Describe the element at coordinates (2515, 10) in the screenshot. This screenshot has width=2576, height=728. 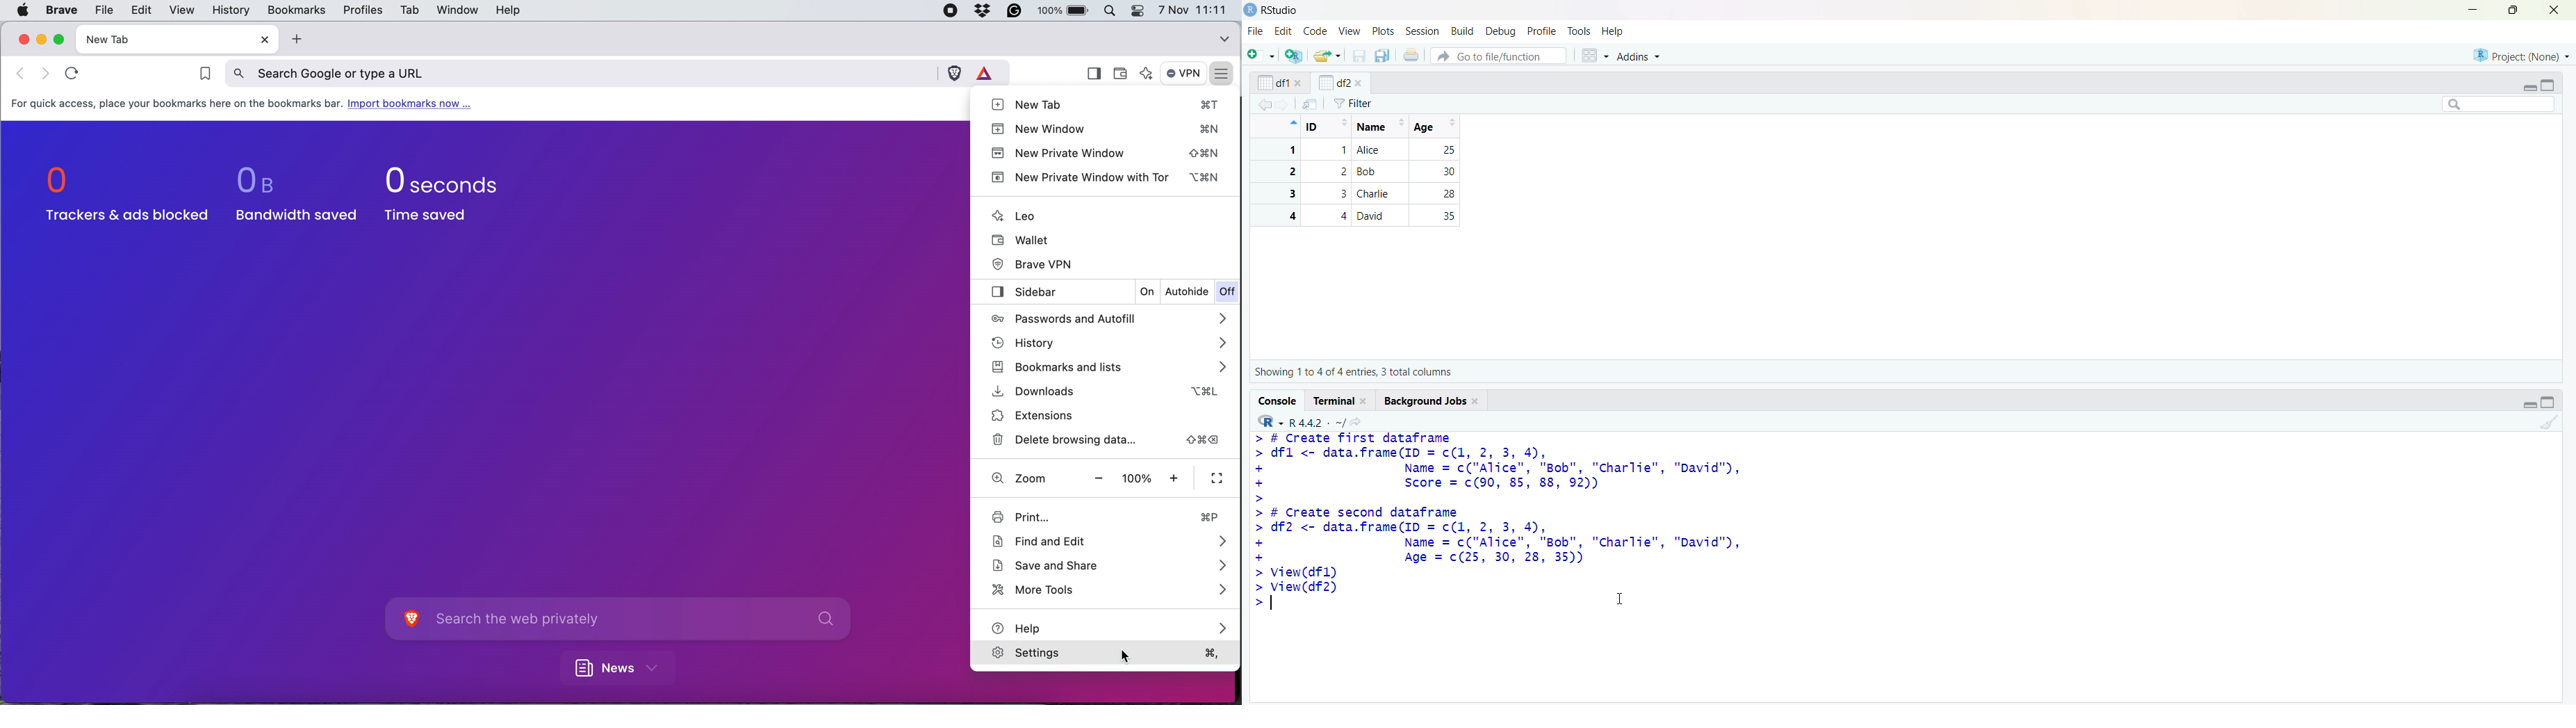
I see `maximize` at that location.